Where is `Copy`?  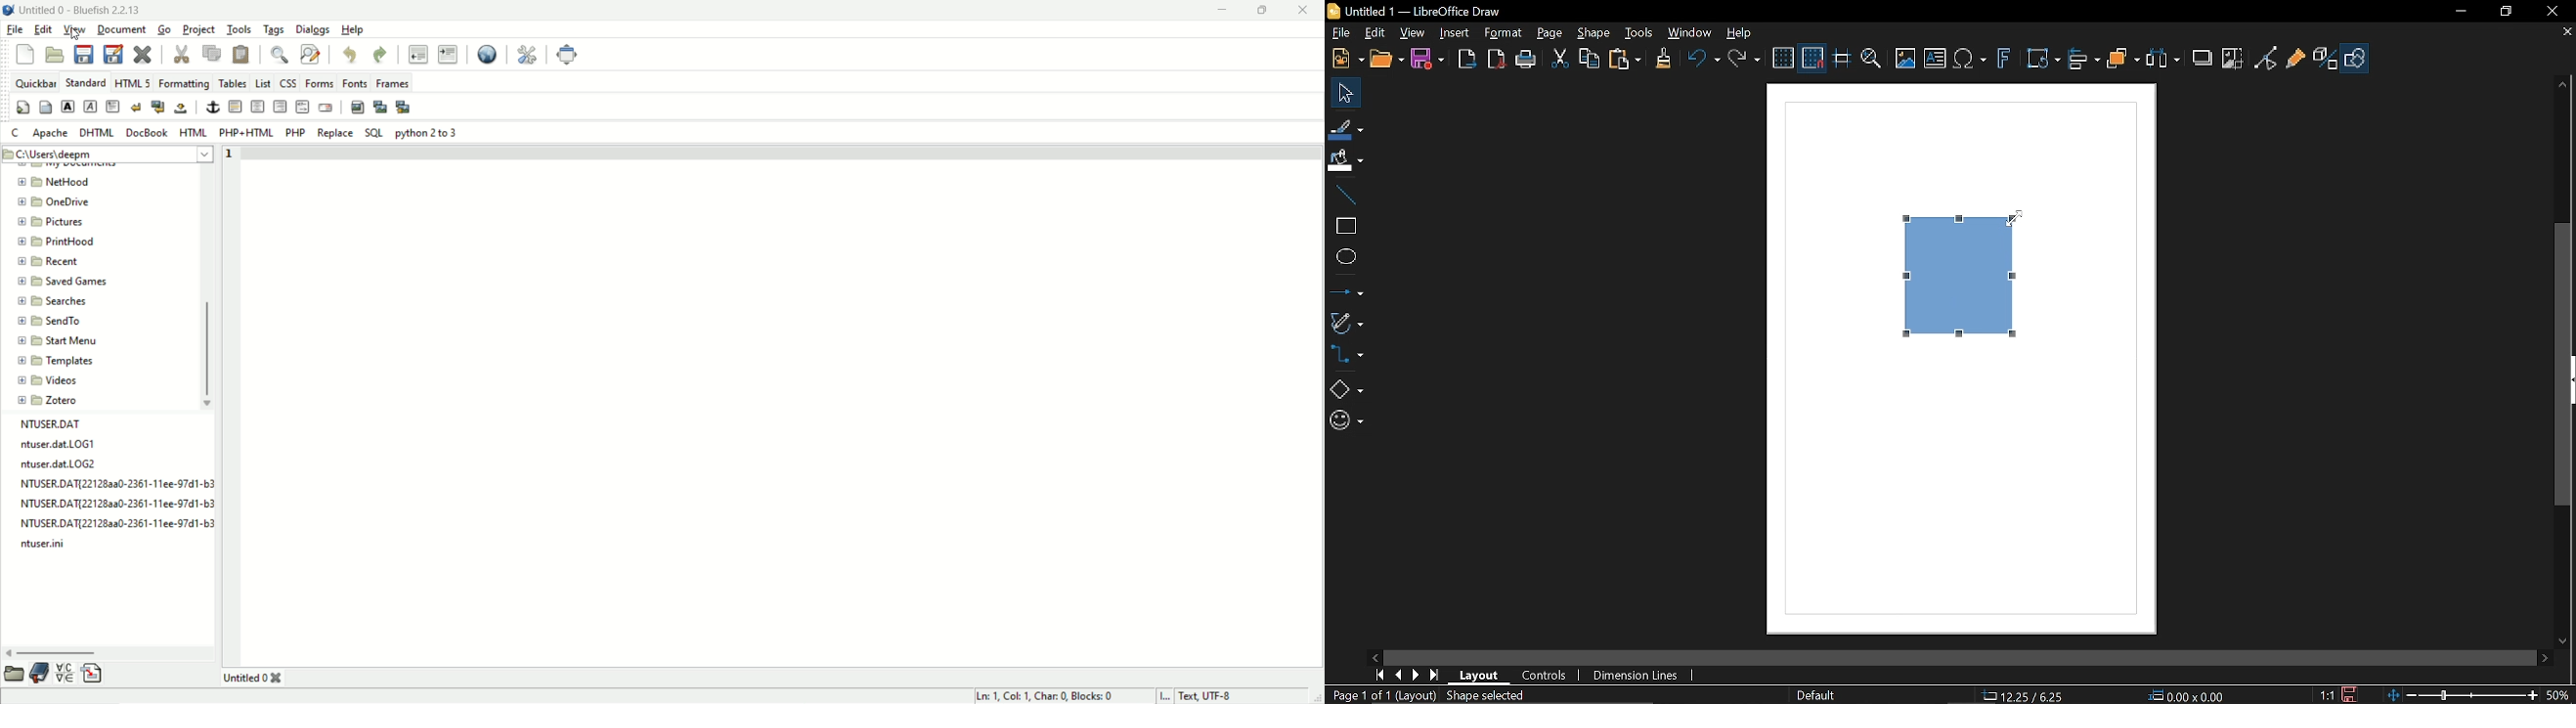
Copy is located at coordinates (1591, 60).